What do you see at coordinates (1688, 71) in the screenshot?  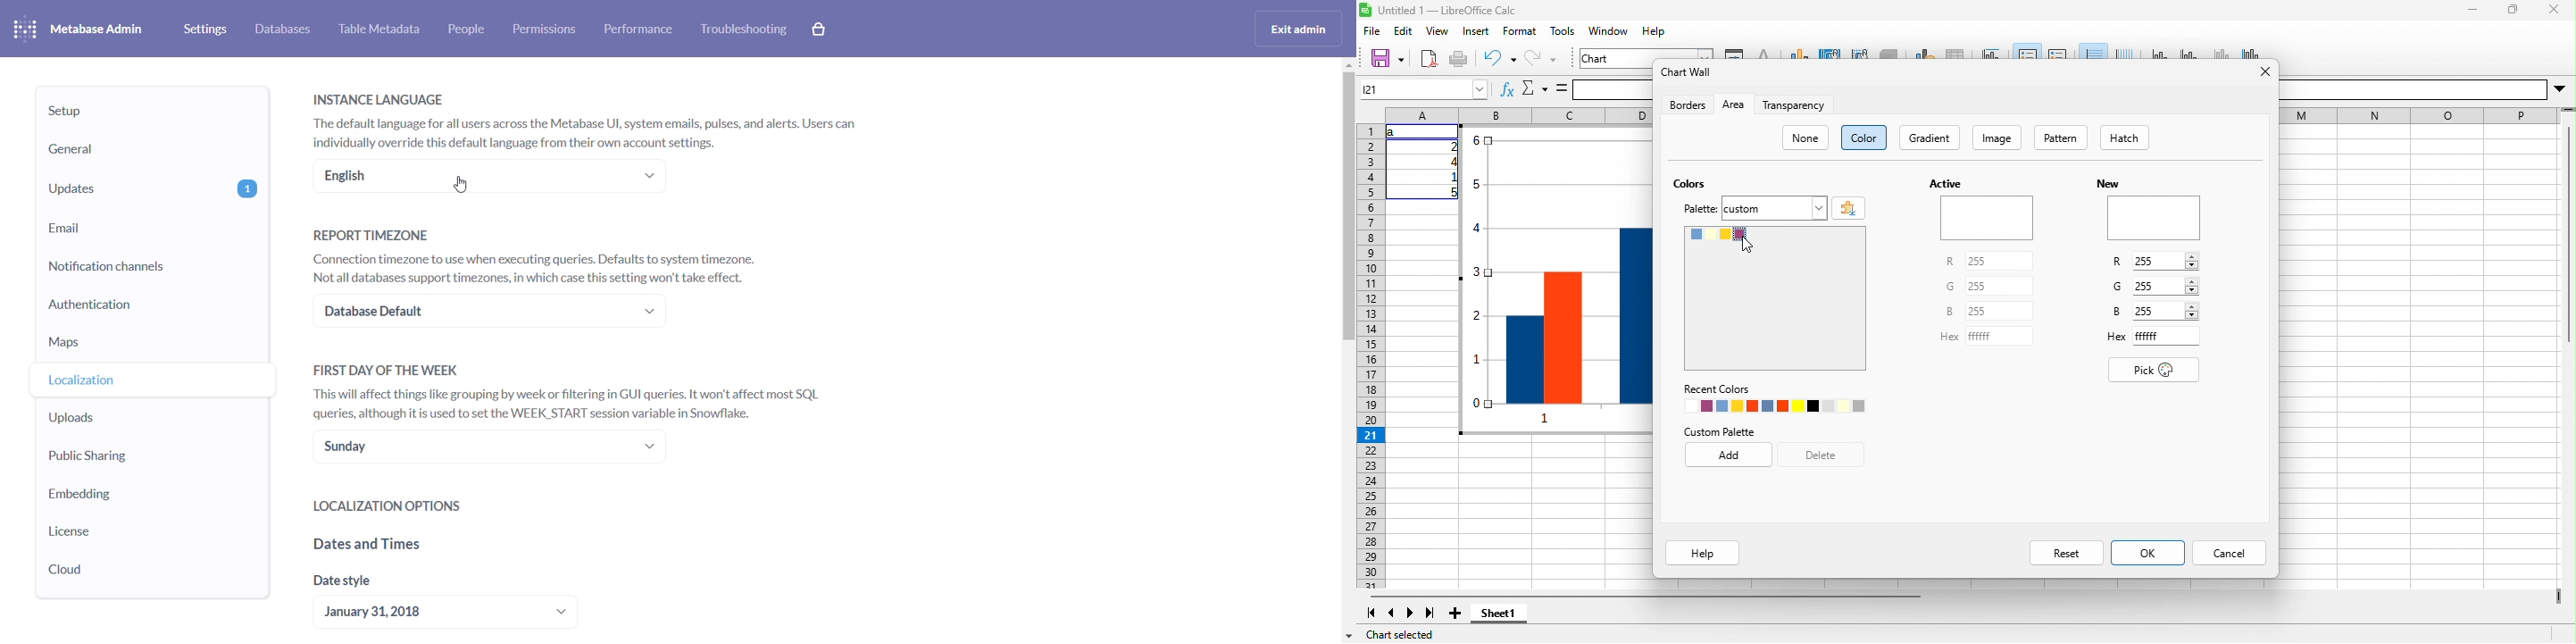 I see `chart wall` at bounding box center [1688, 71].